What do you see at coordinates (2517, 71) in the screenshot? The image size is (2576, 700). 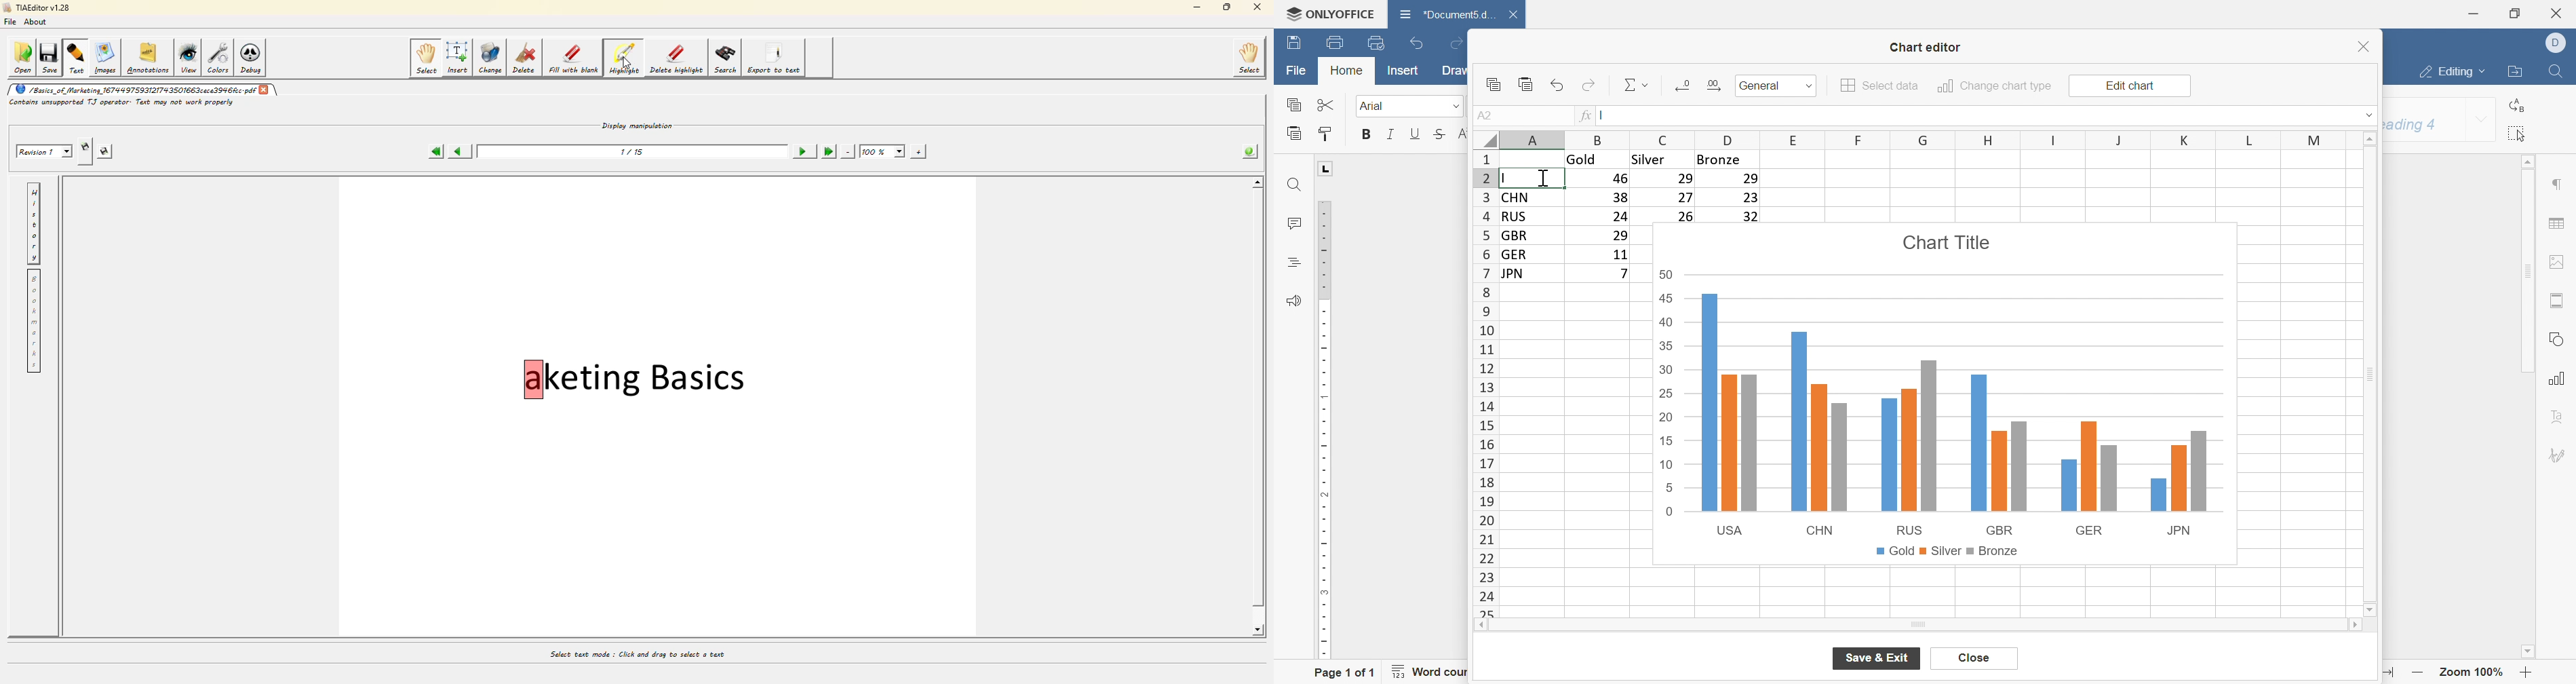 I see `open file location` at bounding box center [2517, 71].